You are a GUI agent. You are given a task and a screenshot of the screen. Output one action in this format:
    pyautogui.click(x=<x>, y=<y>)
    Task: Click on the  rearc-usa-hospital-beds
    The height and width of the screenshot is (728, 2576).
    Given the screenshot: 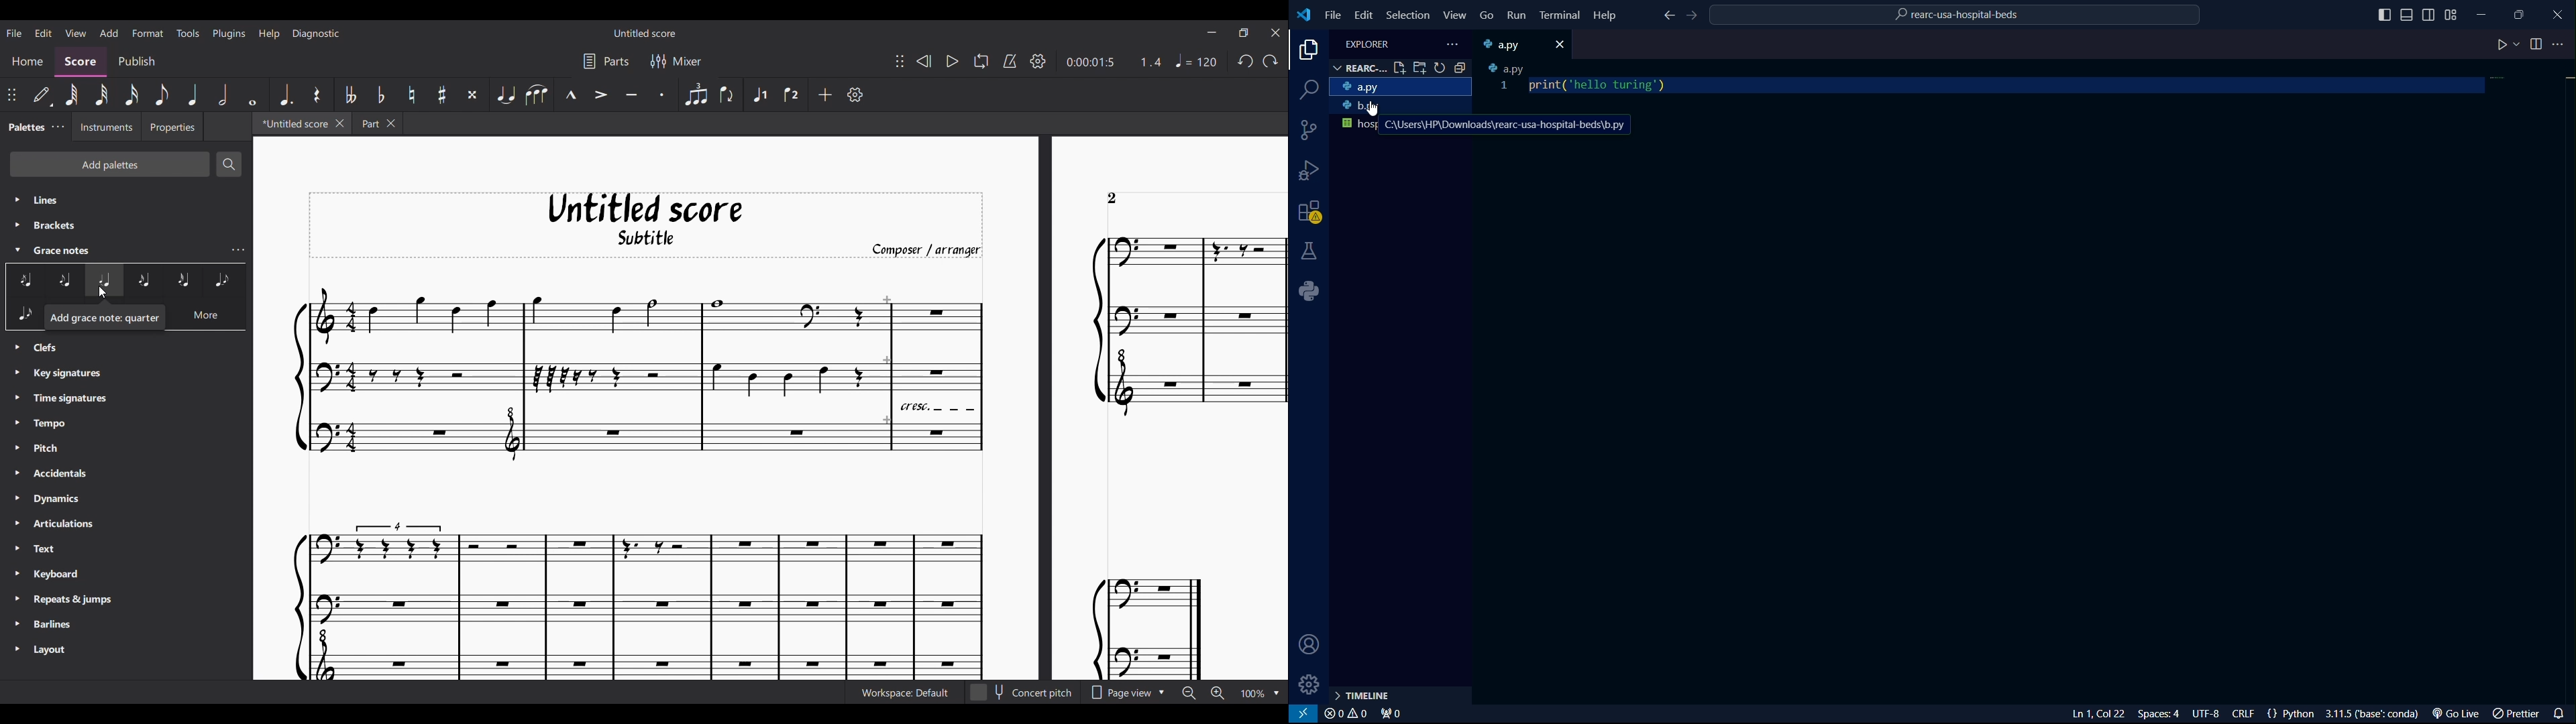 What is the action you would take?
    pyautogui.click(x=1964, y=13)
    